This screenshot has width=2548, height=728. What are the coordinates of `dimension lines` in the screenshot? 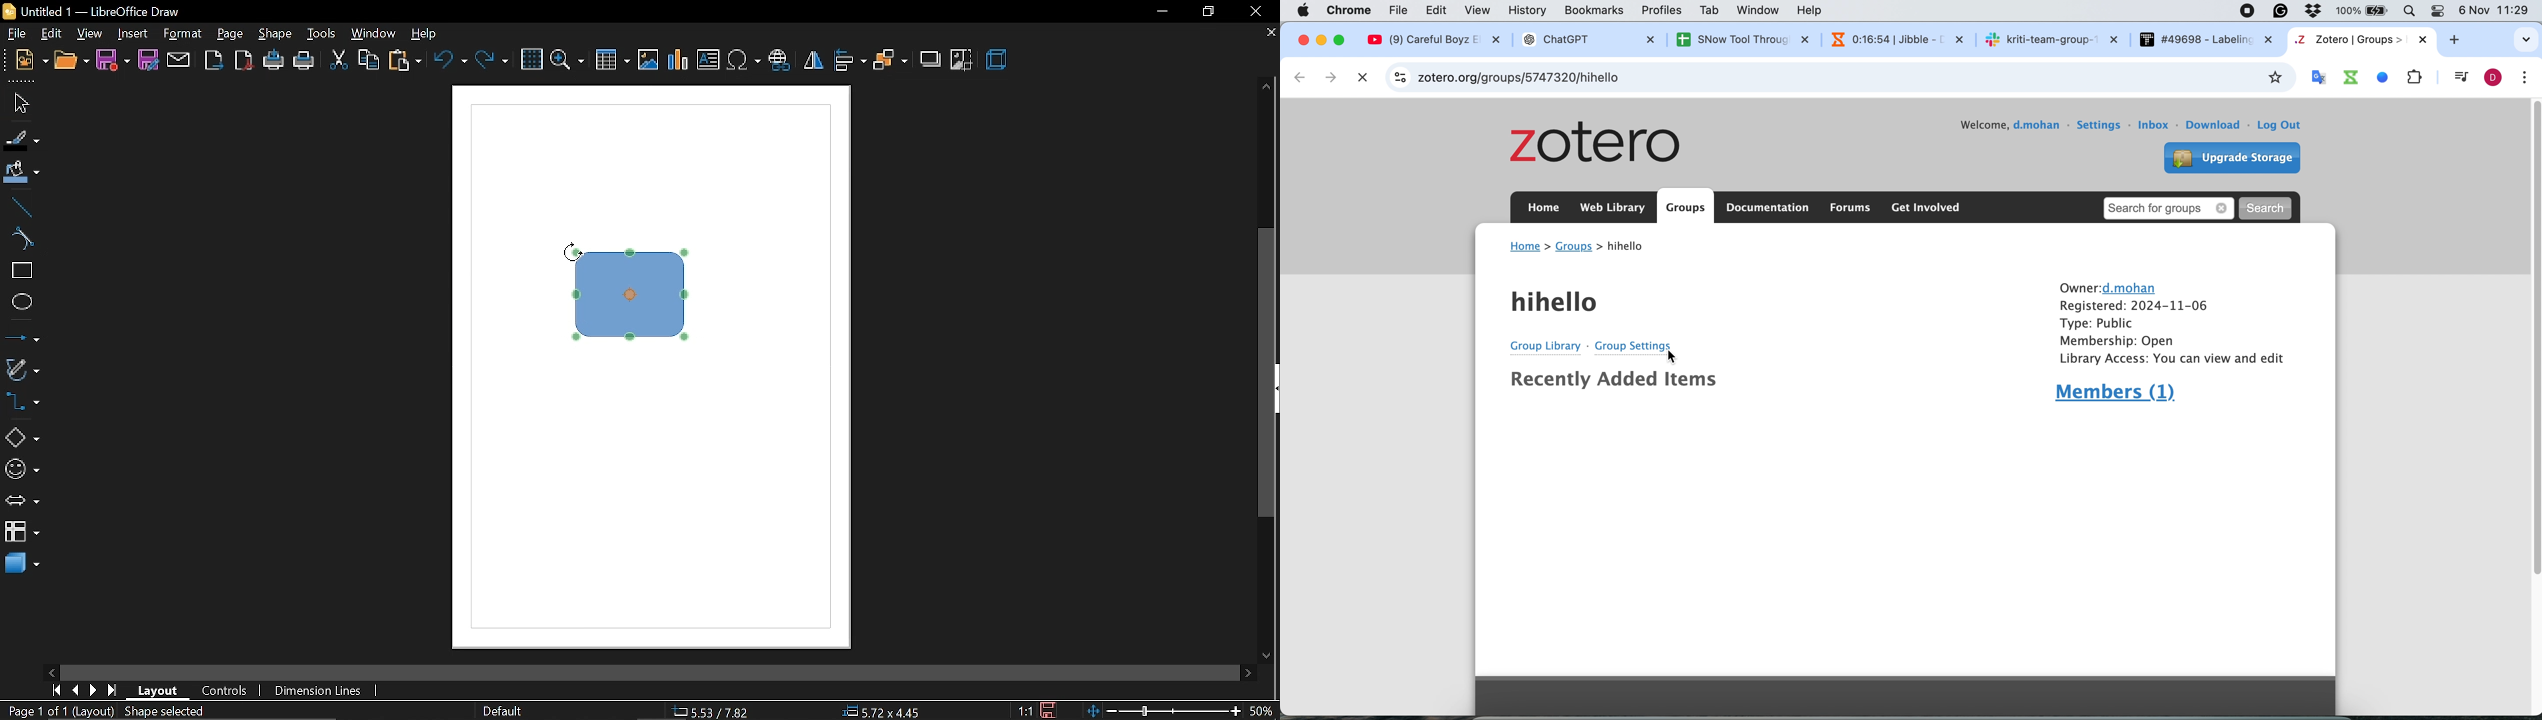 It's located at (321, 691).